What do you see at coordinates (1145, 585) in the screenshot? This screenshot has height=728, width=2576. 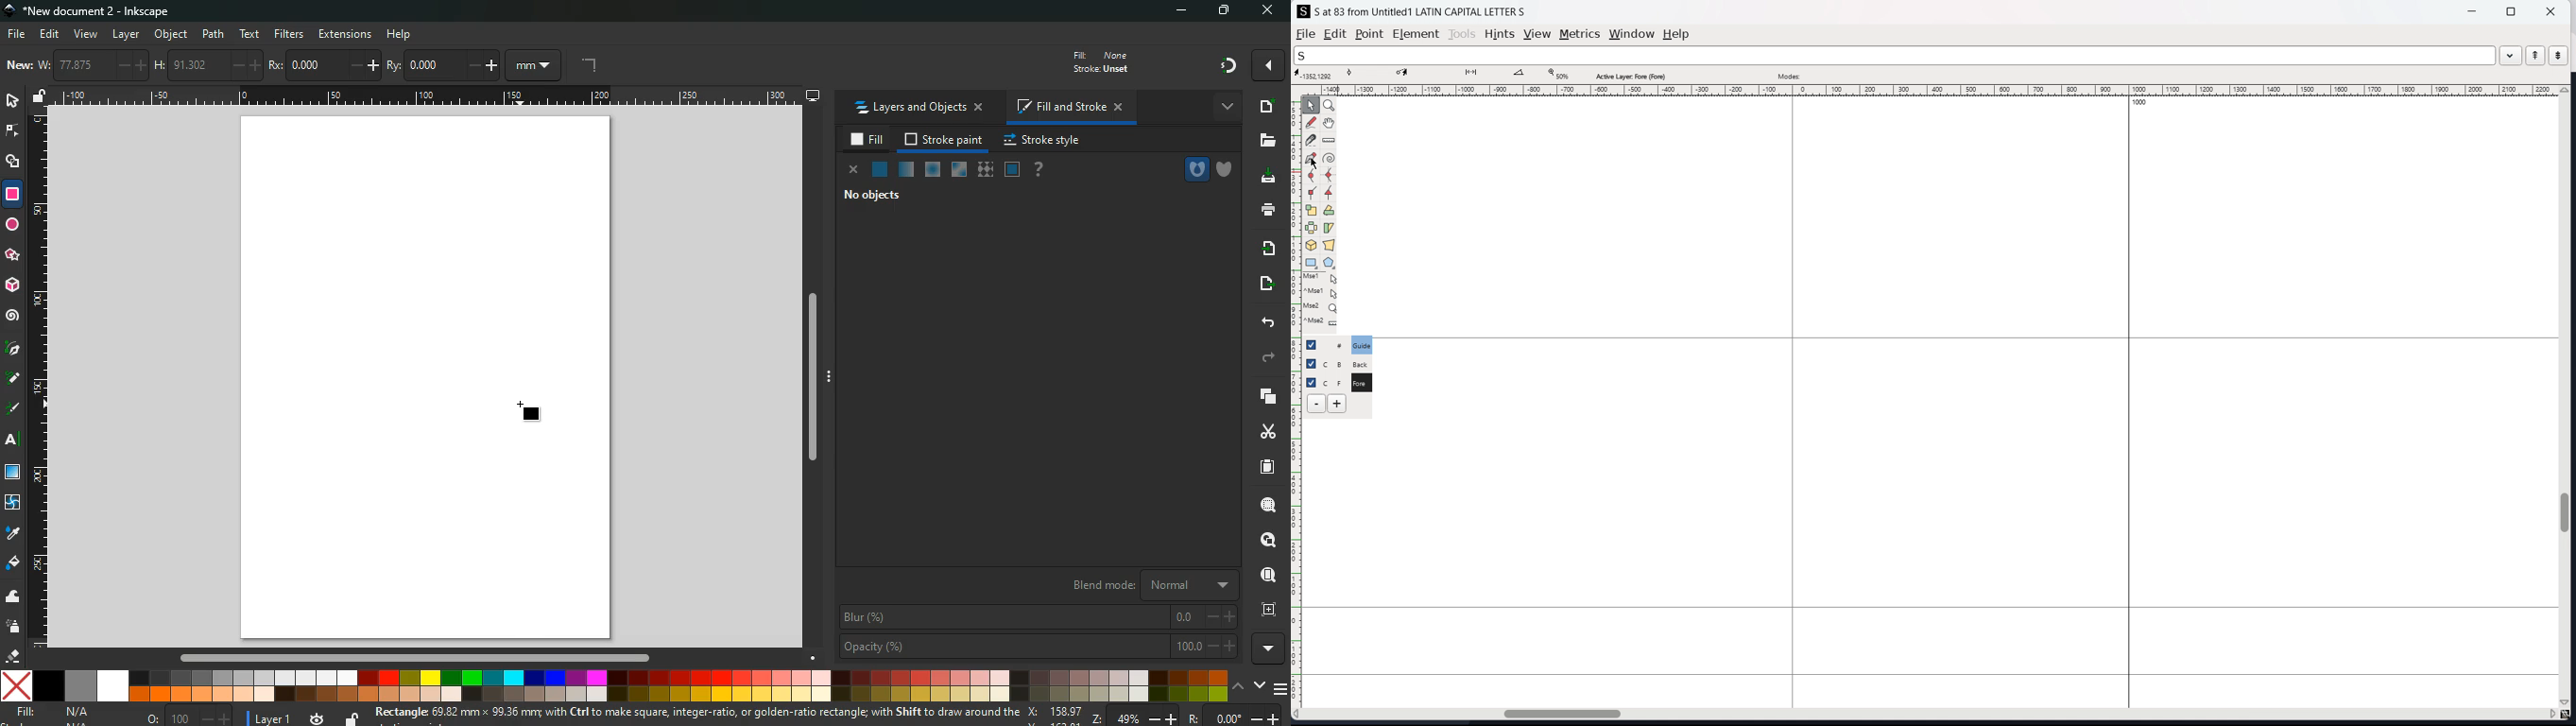 I see `blend mode` at bounding box center [1145, 585].